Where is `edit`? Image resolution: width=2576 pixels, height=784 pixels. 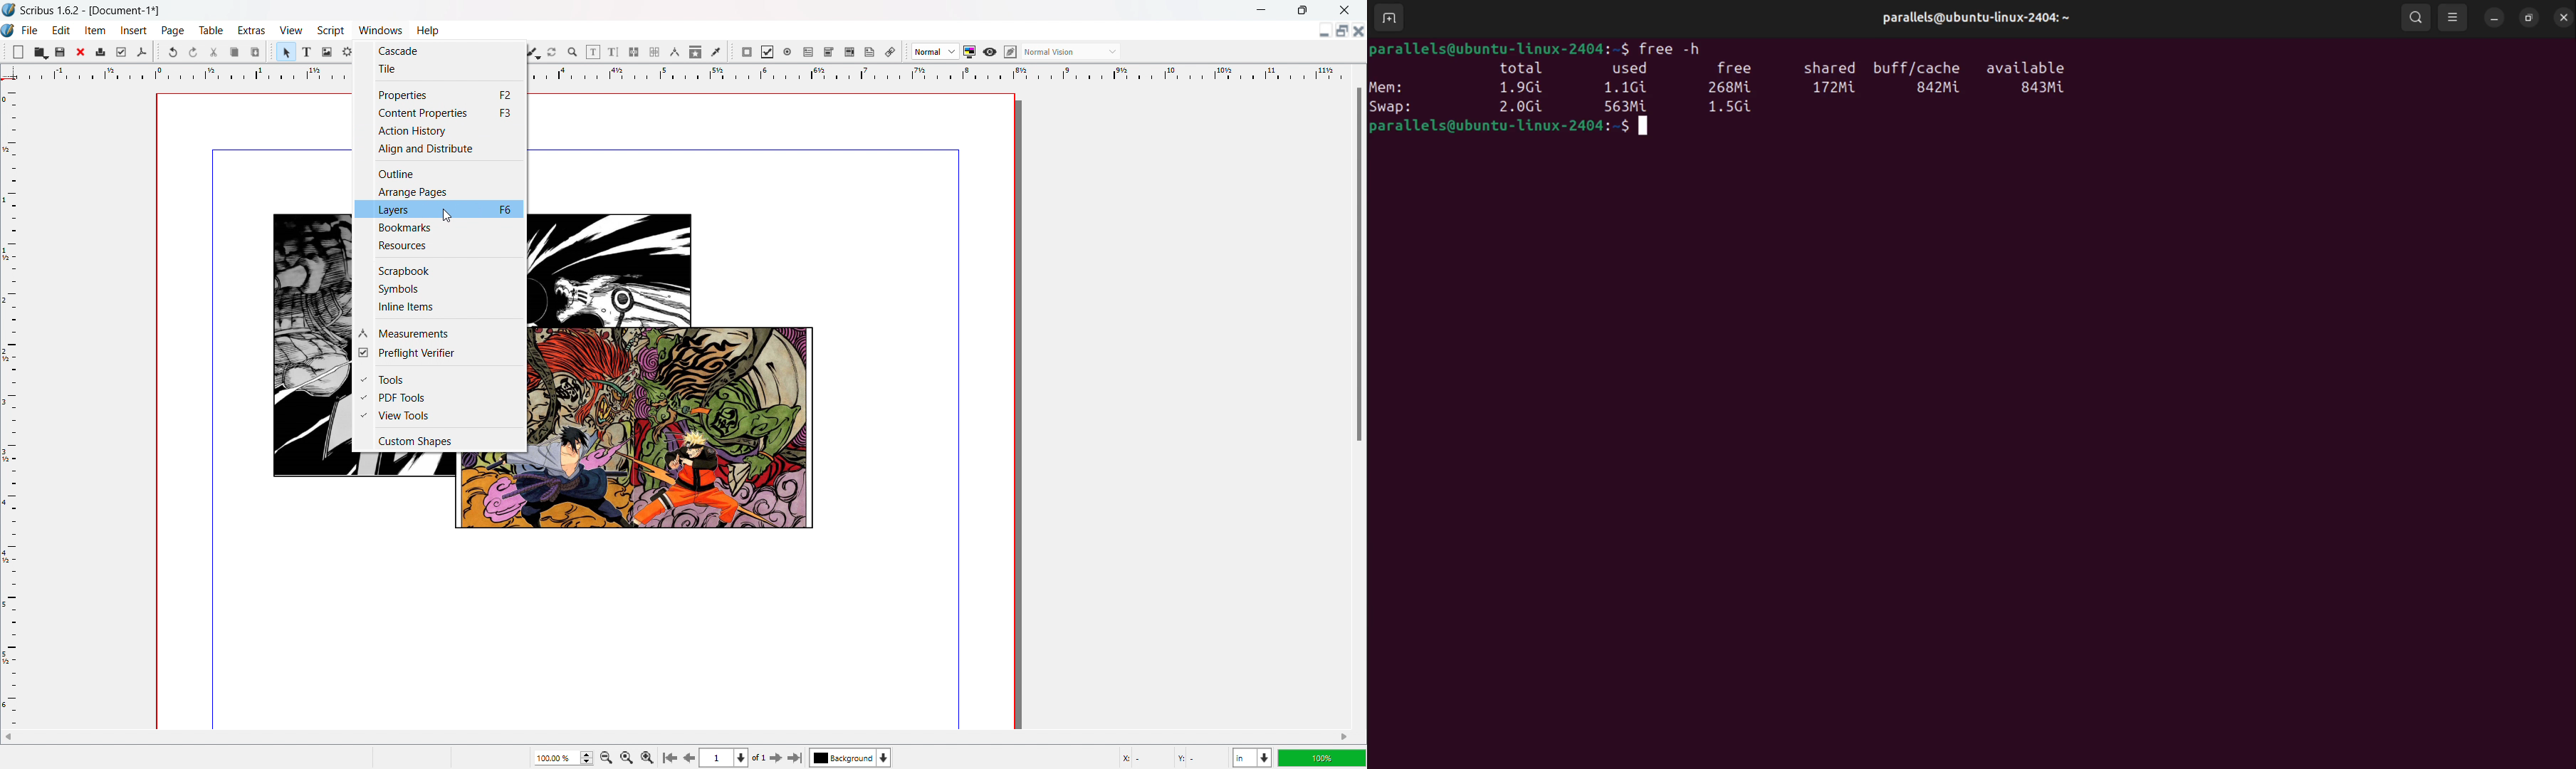
edit is located at coordinates (63, 31).